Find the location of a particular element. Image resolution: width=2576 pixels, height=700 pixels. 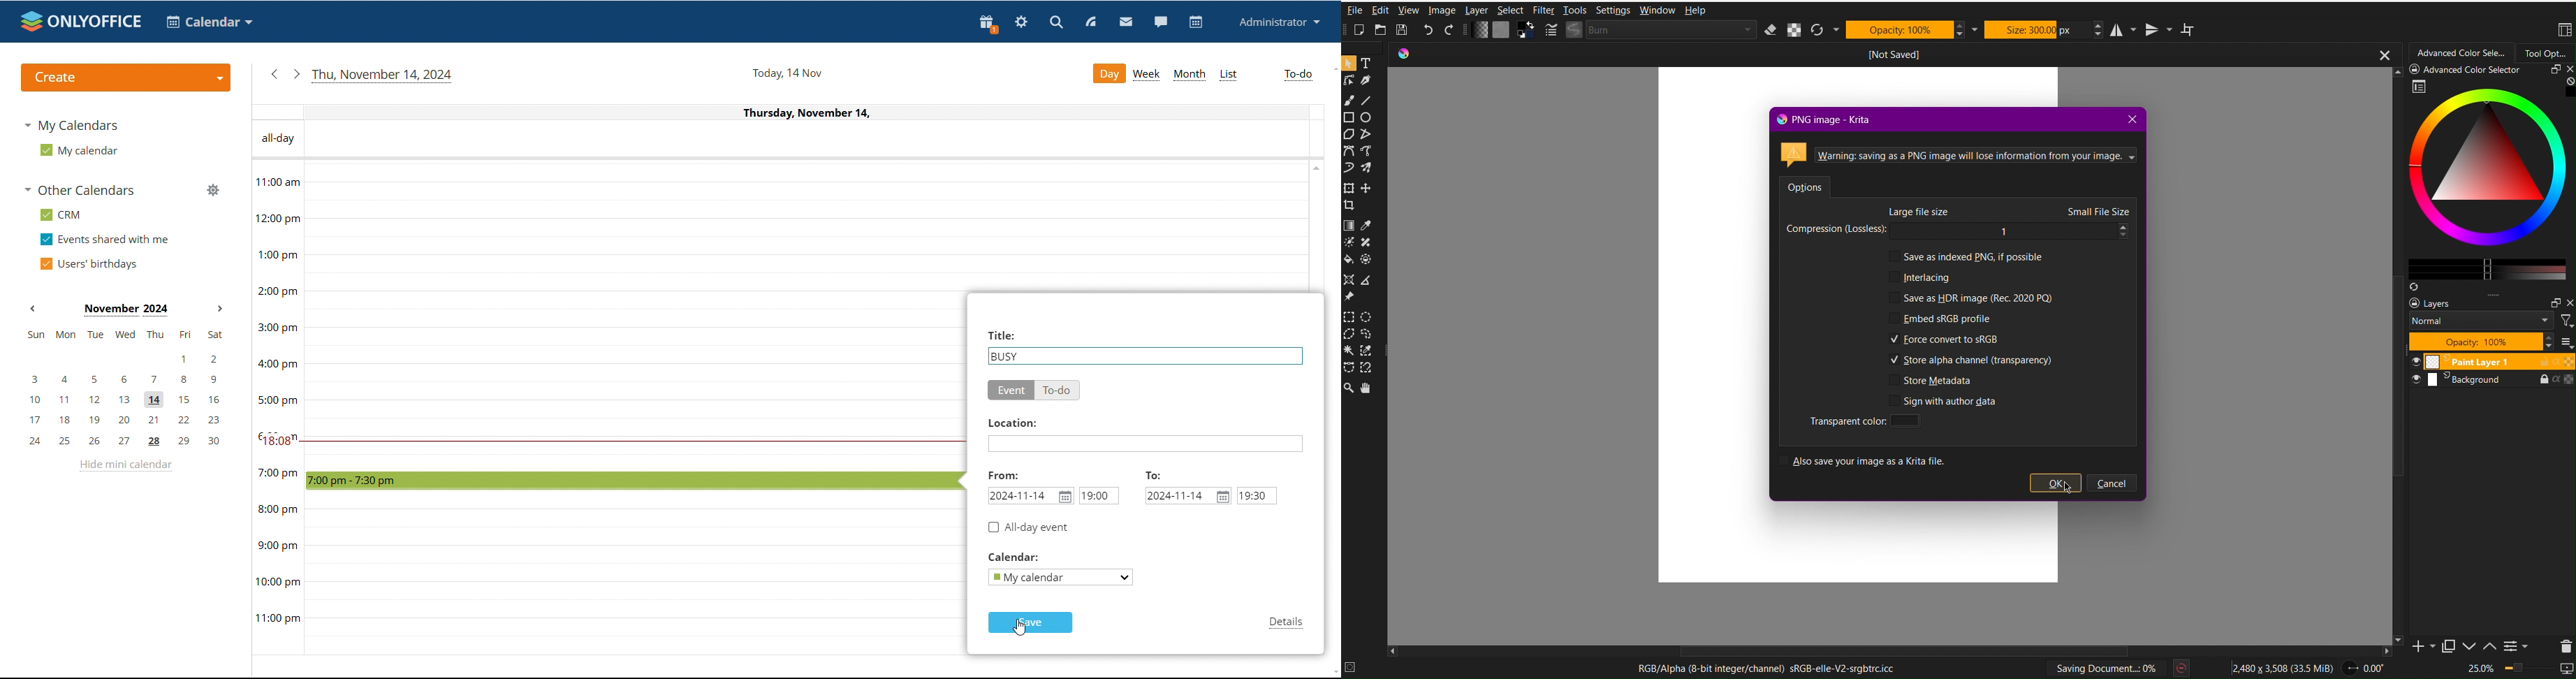

Line is located at coordinates (1367, 100).